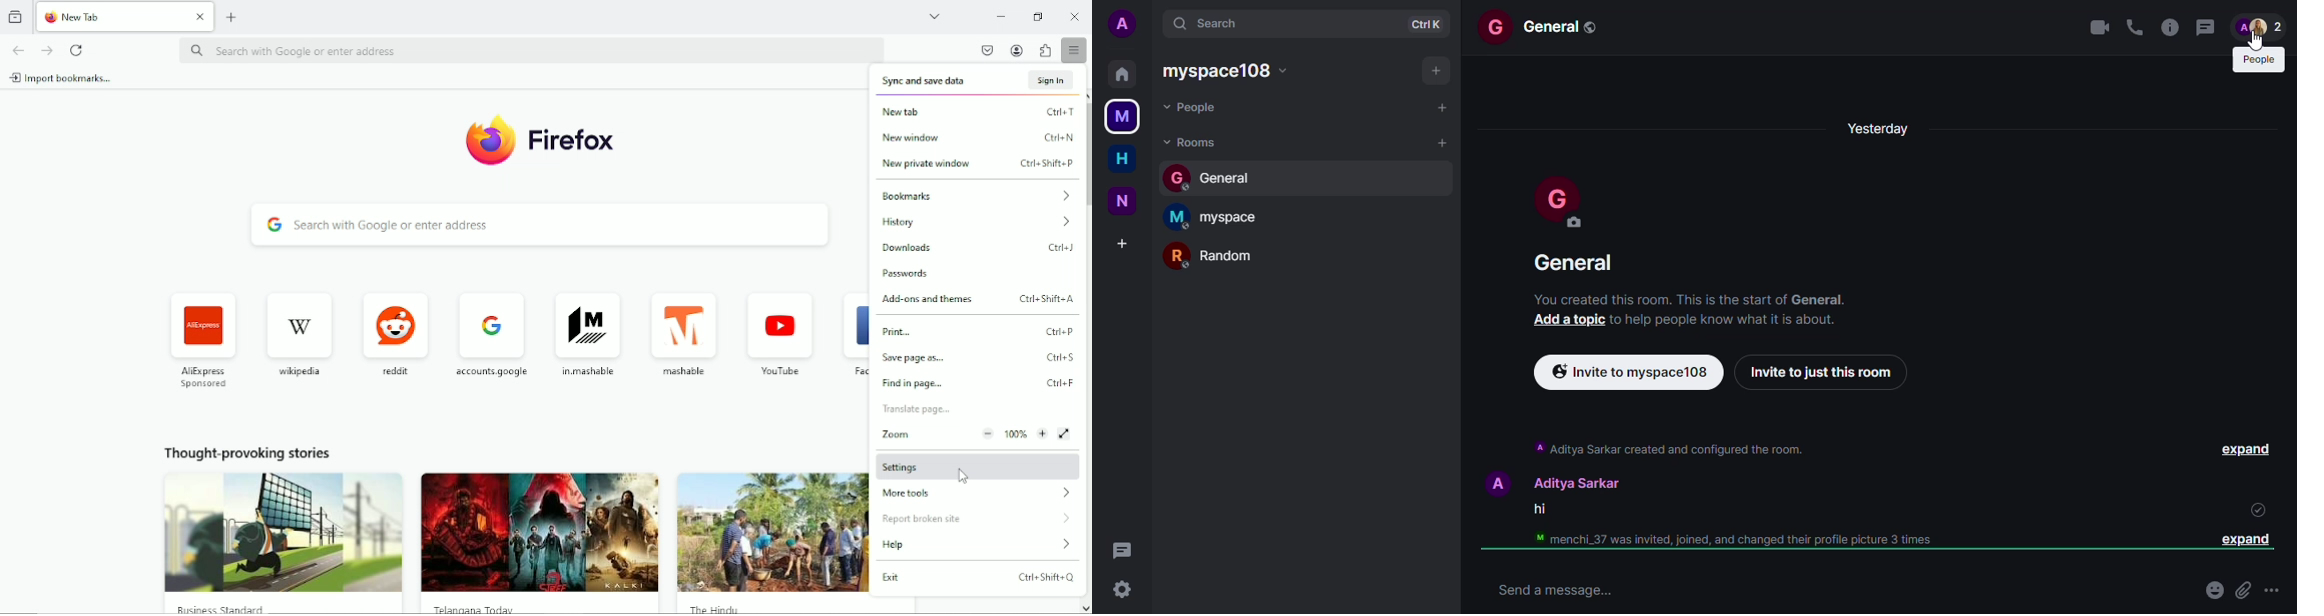 Image resolution: width=2324 pixels, height=616 pixels. Describe the element at coordinates (2258, 60) in the screenshot. I see `people` at that location.